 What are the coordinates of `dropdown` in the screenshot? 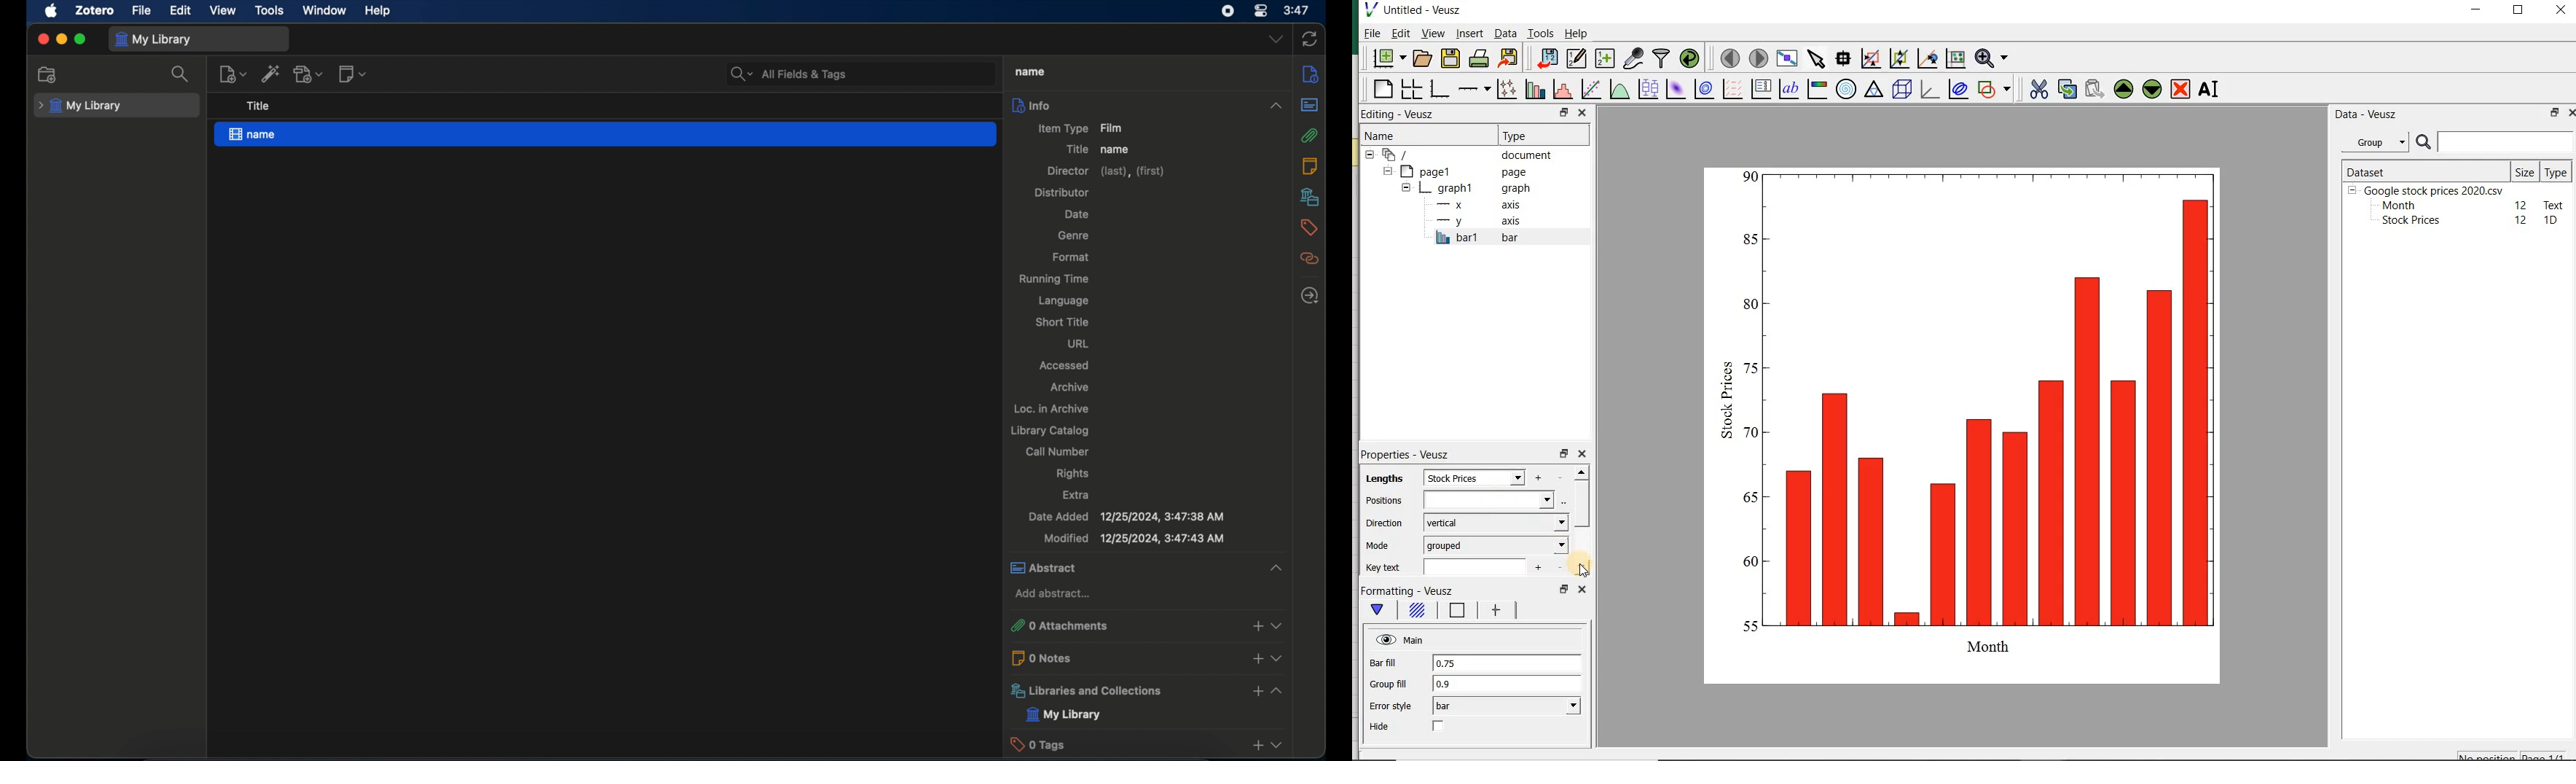 It's located at (1280, 624).